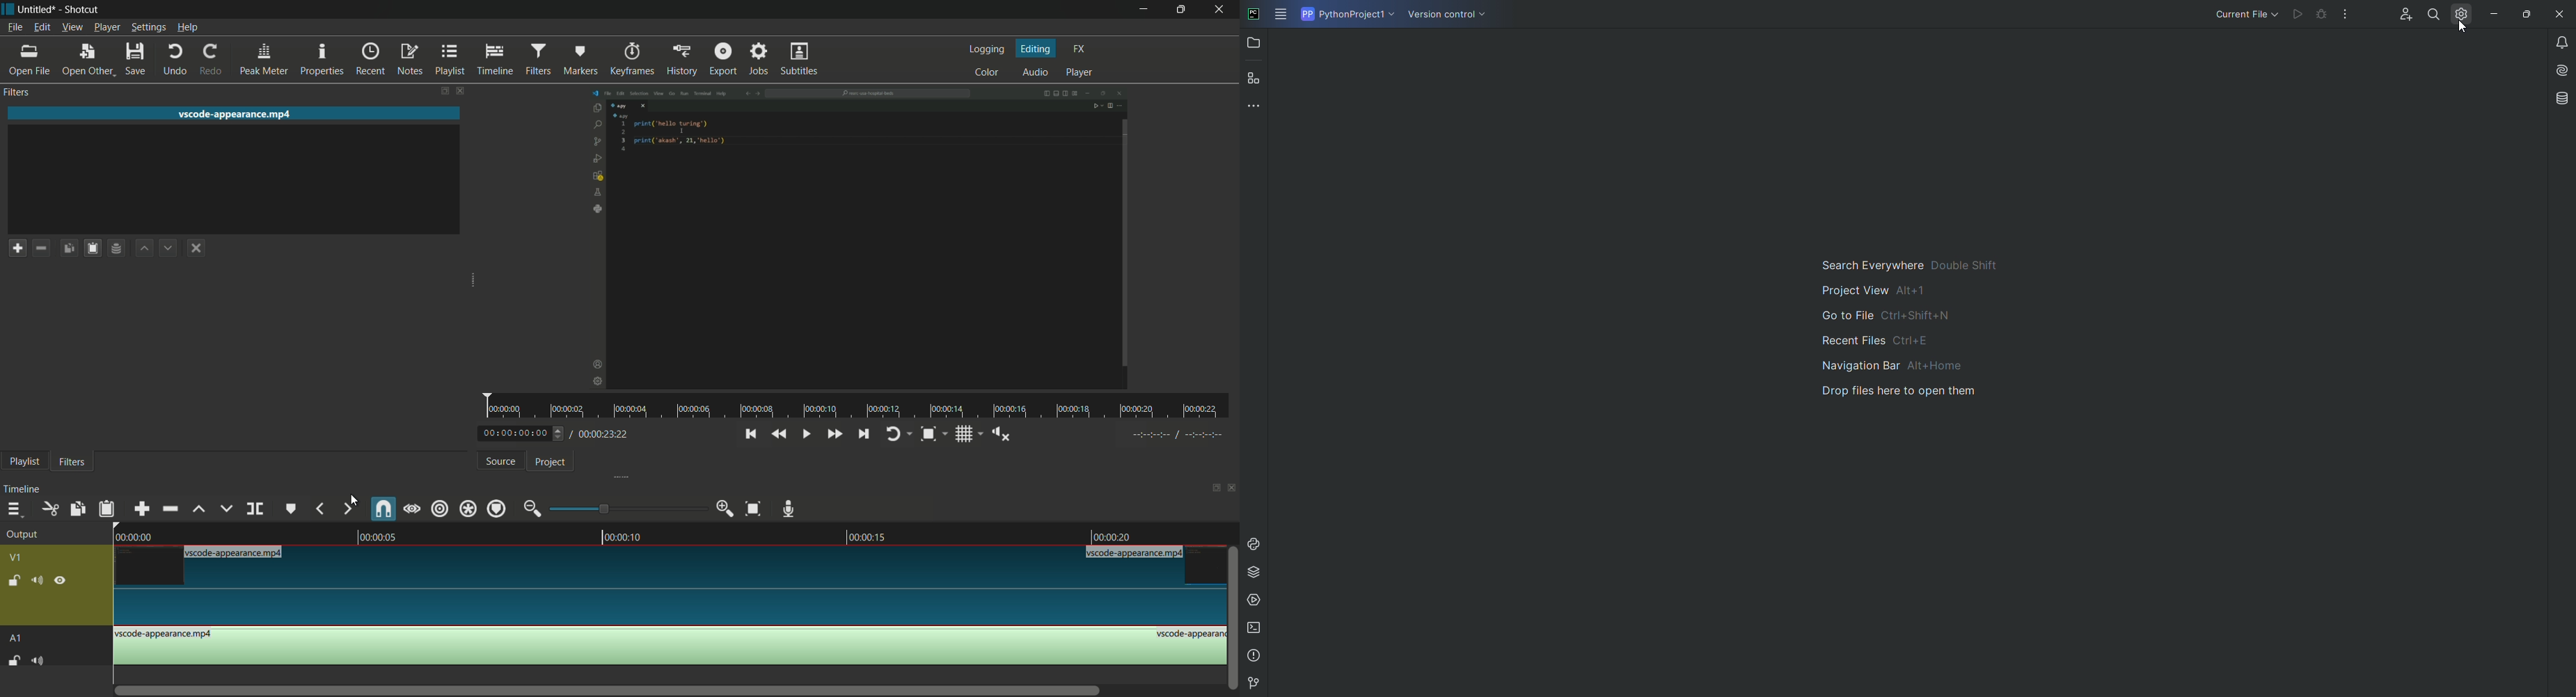  What do you see at coordinates (836, 435) in the screenshot?
I see `quickly play forward` at bounding box center [836, 435].